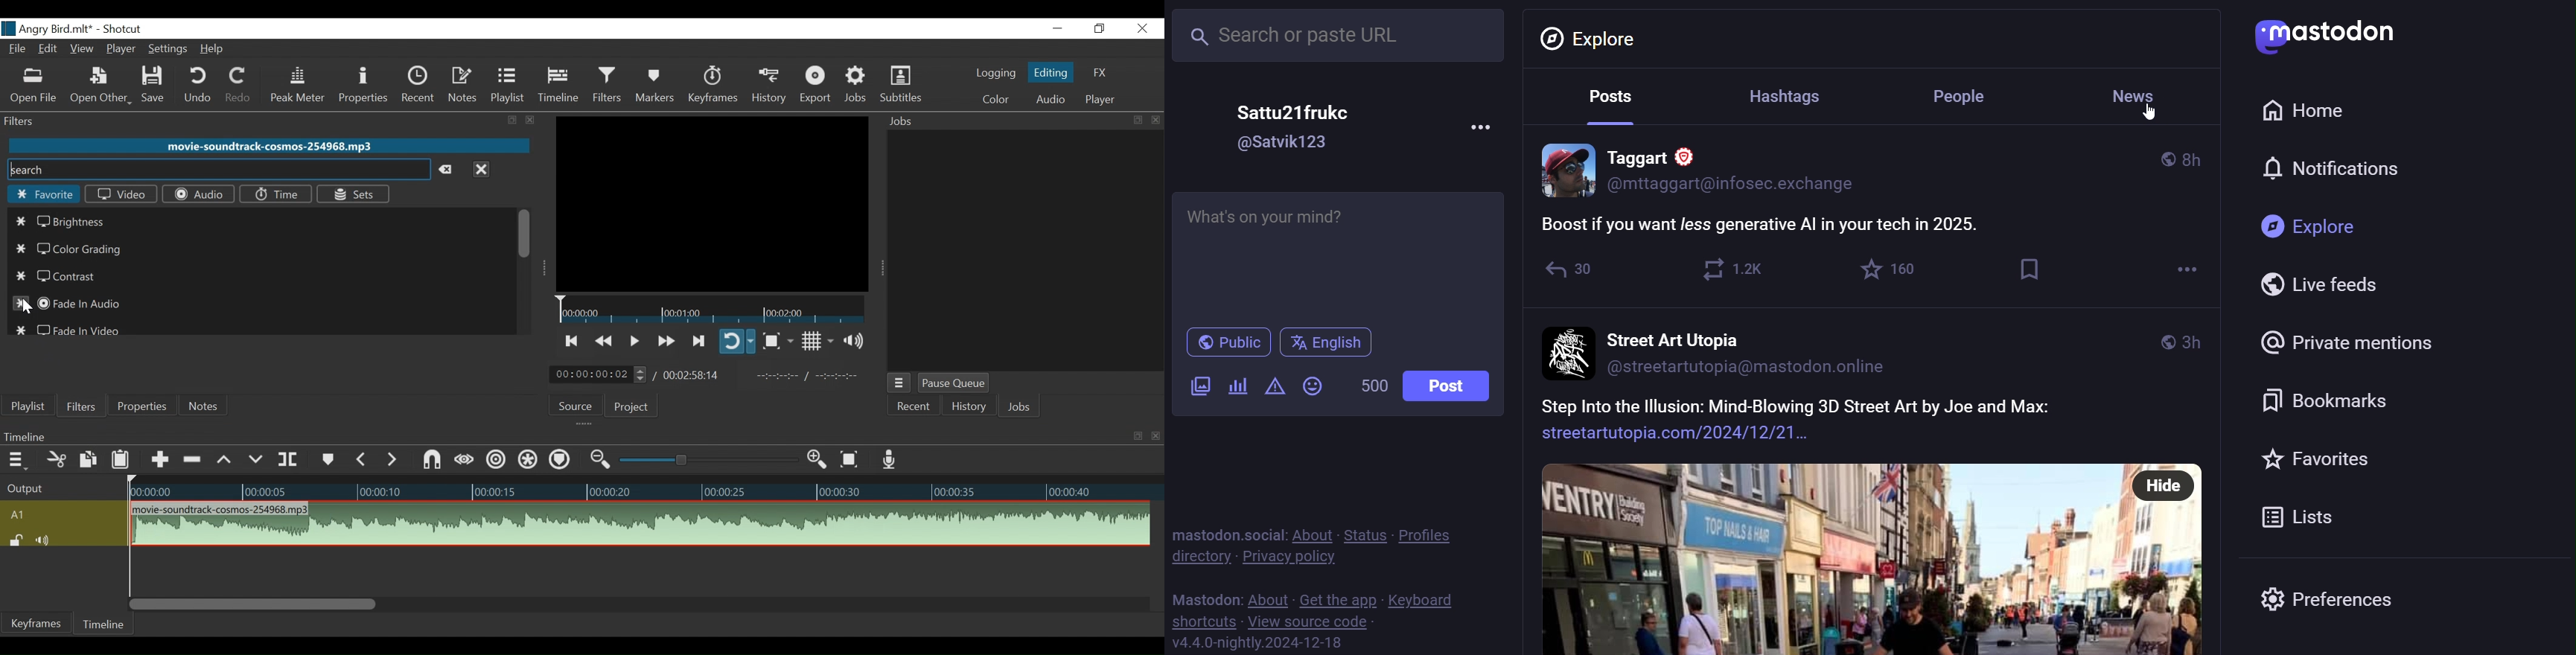  I want to click on Timeline, so click(559, 85).